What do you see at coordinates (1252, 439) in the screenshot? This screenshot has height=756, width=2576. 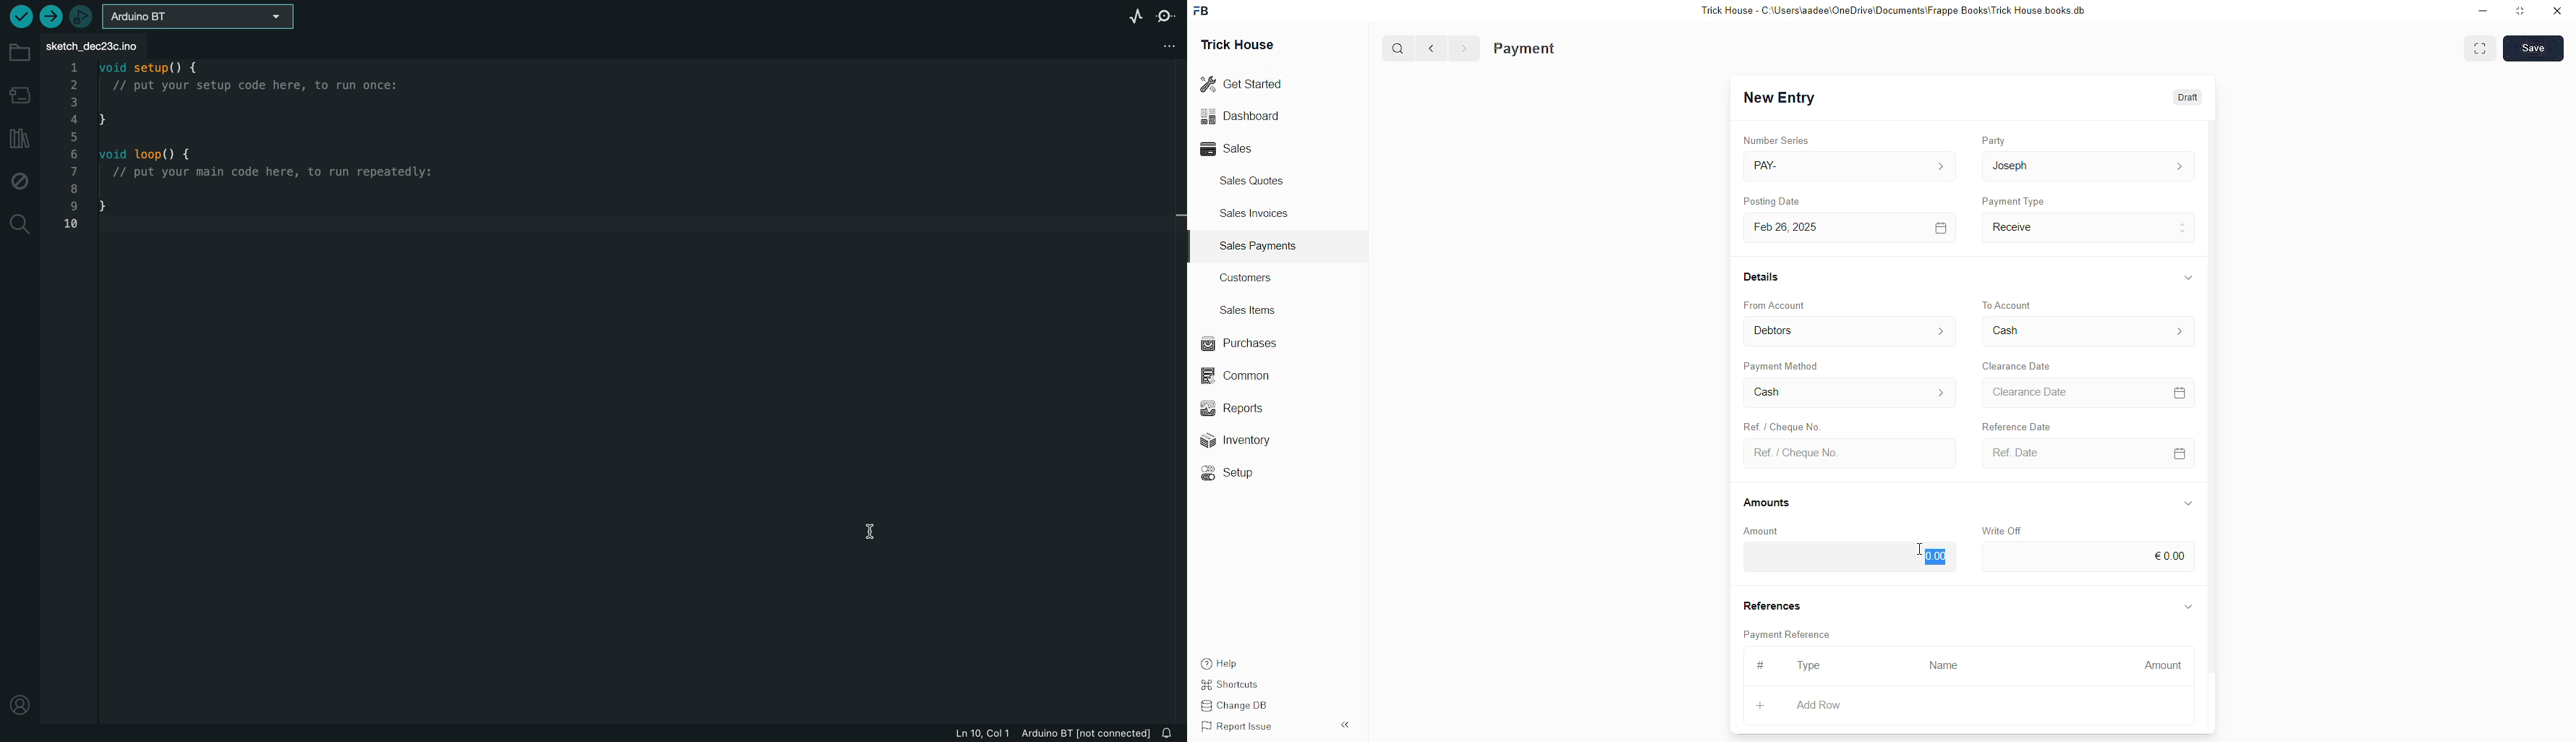 I see `Inventory` at bounding box center [1252, 439].